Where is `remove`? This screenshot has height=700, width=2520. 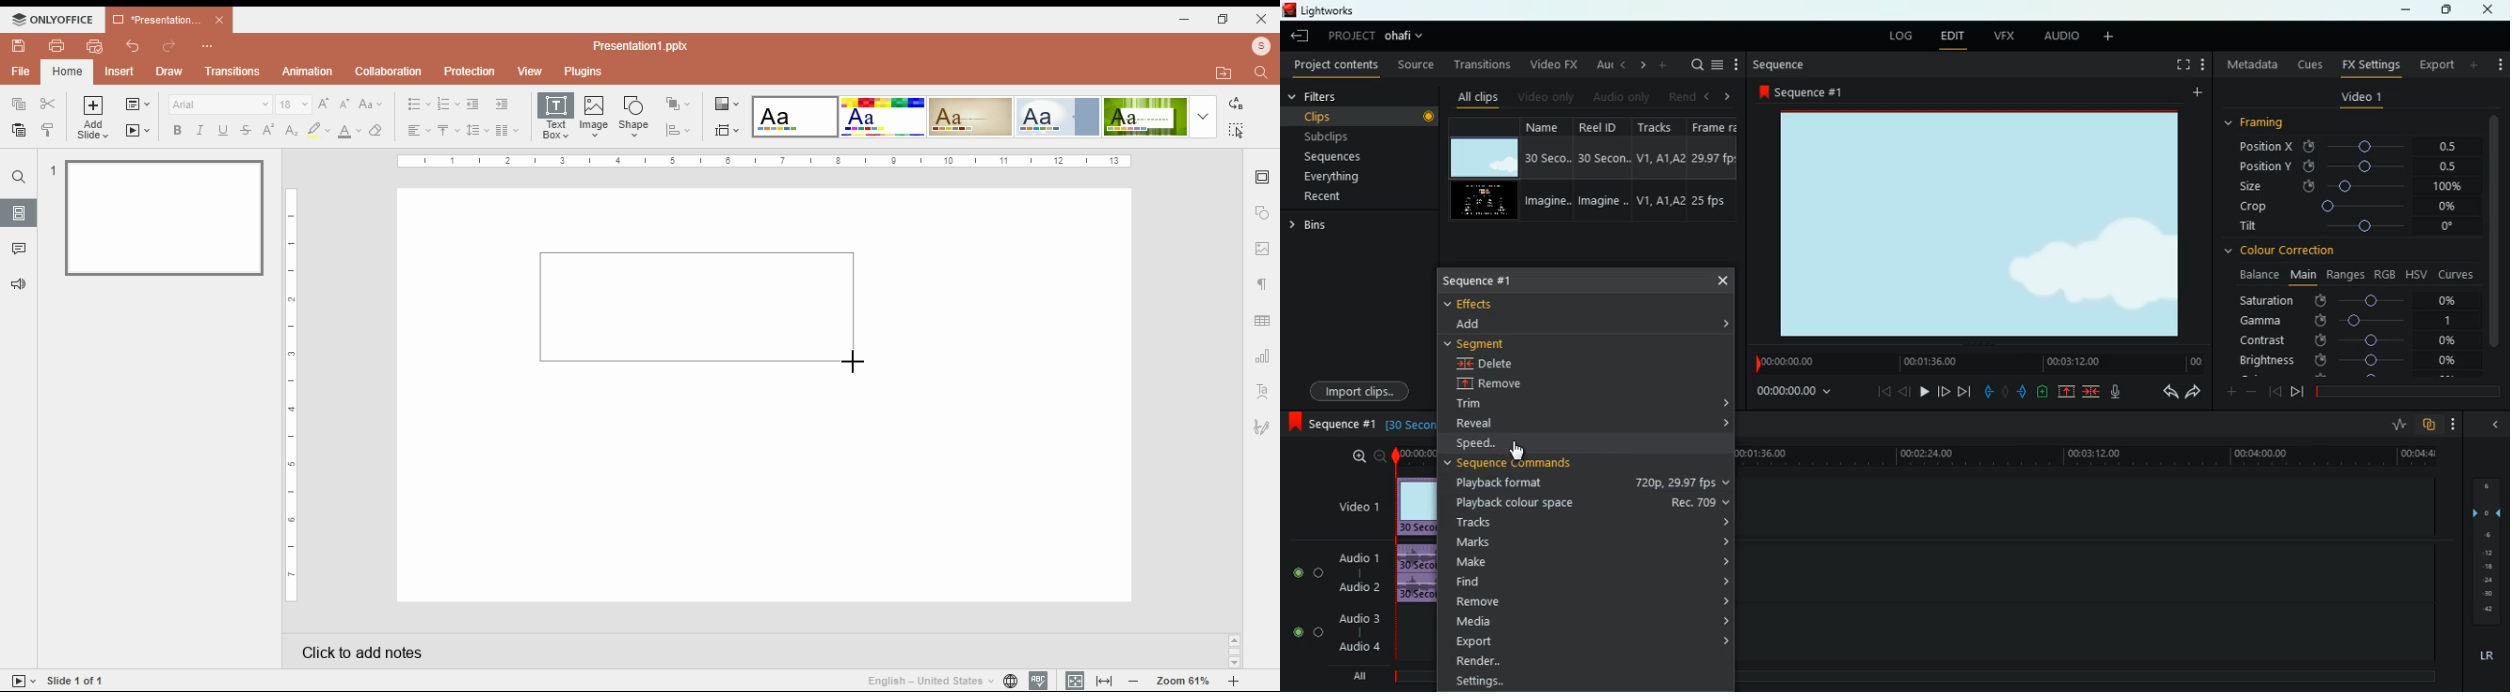
remove is located at coordinates (1497, 605).